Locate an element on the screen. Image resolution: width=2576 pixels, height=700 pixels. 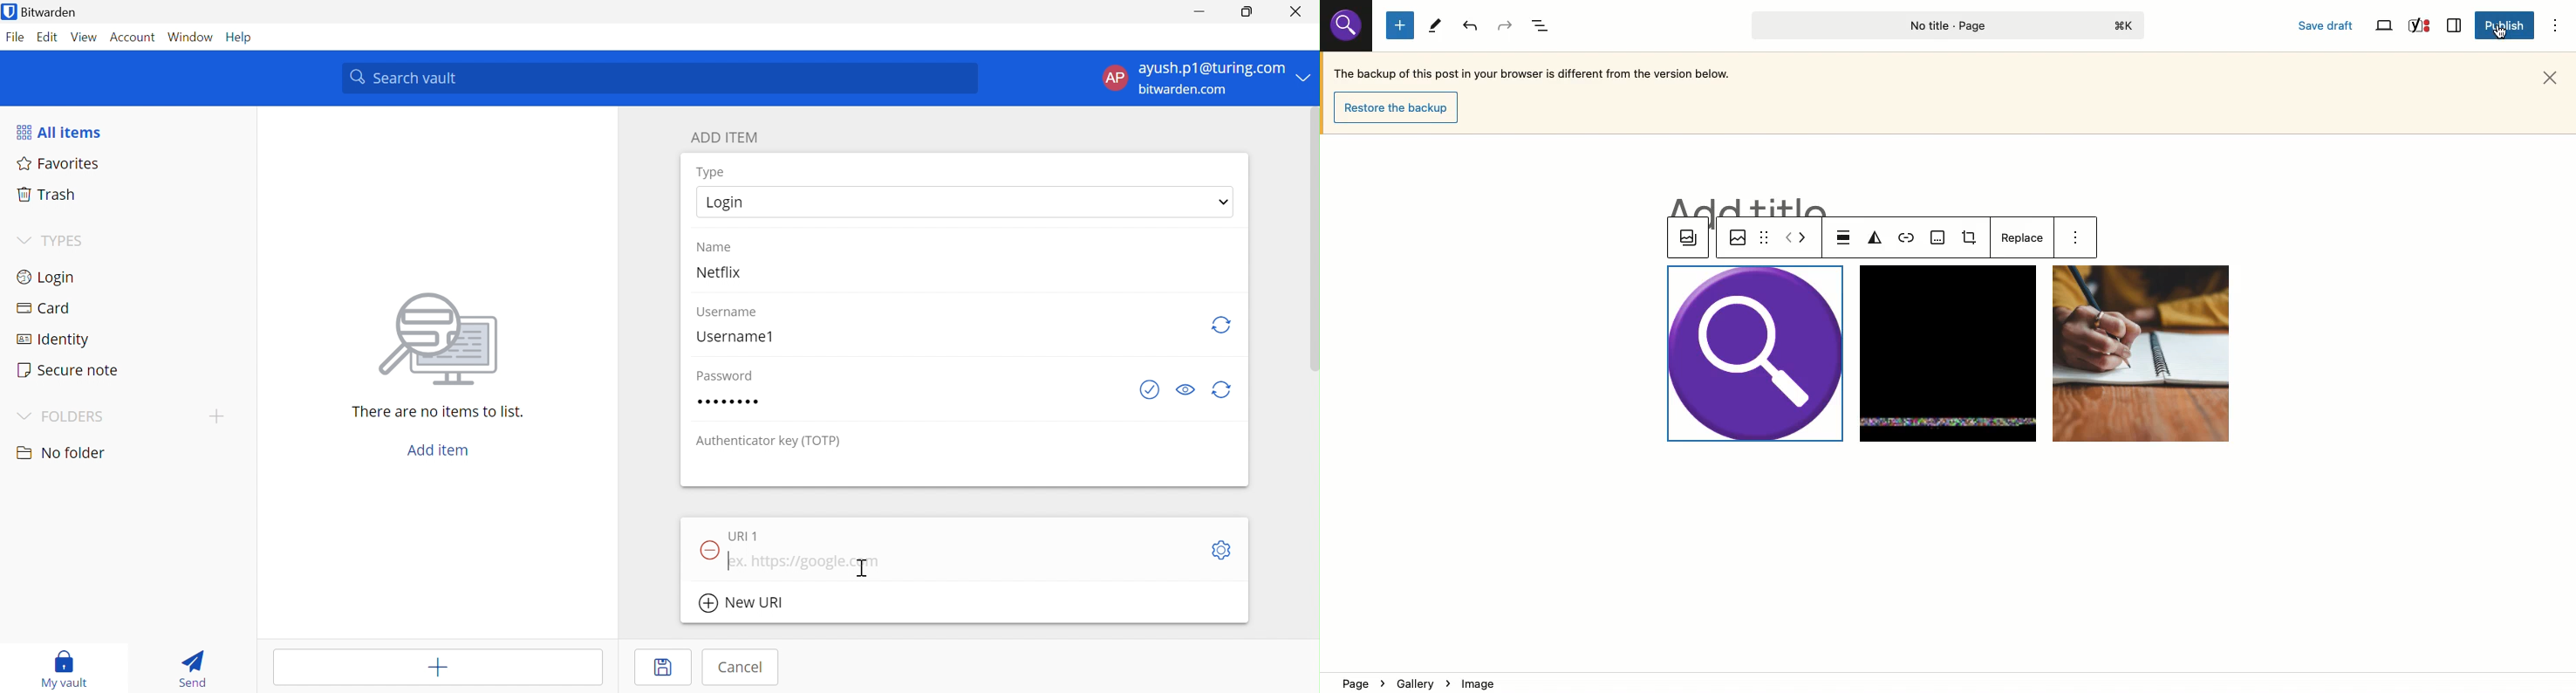
Close is located at coordinates (1296, 12).